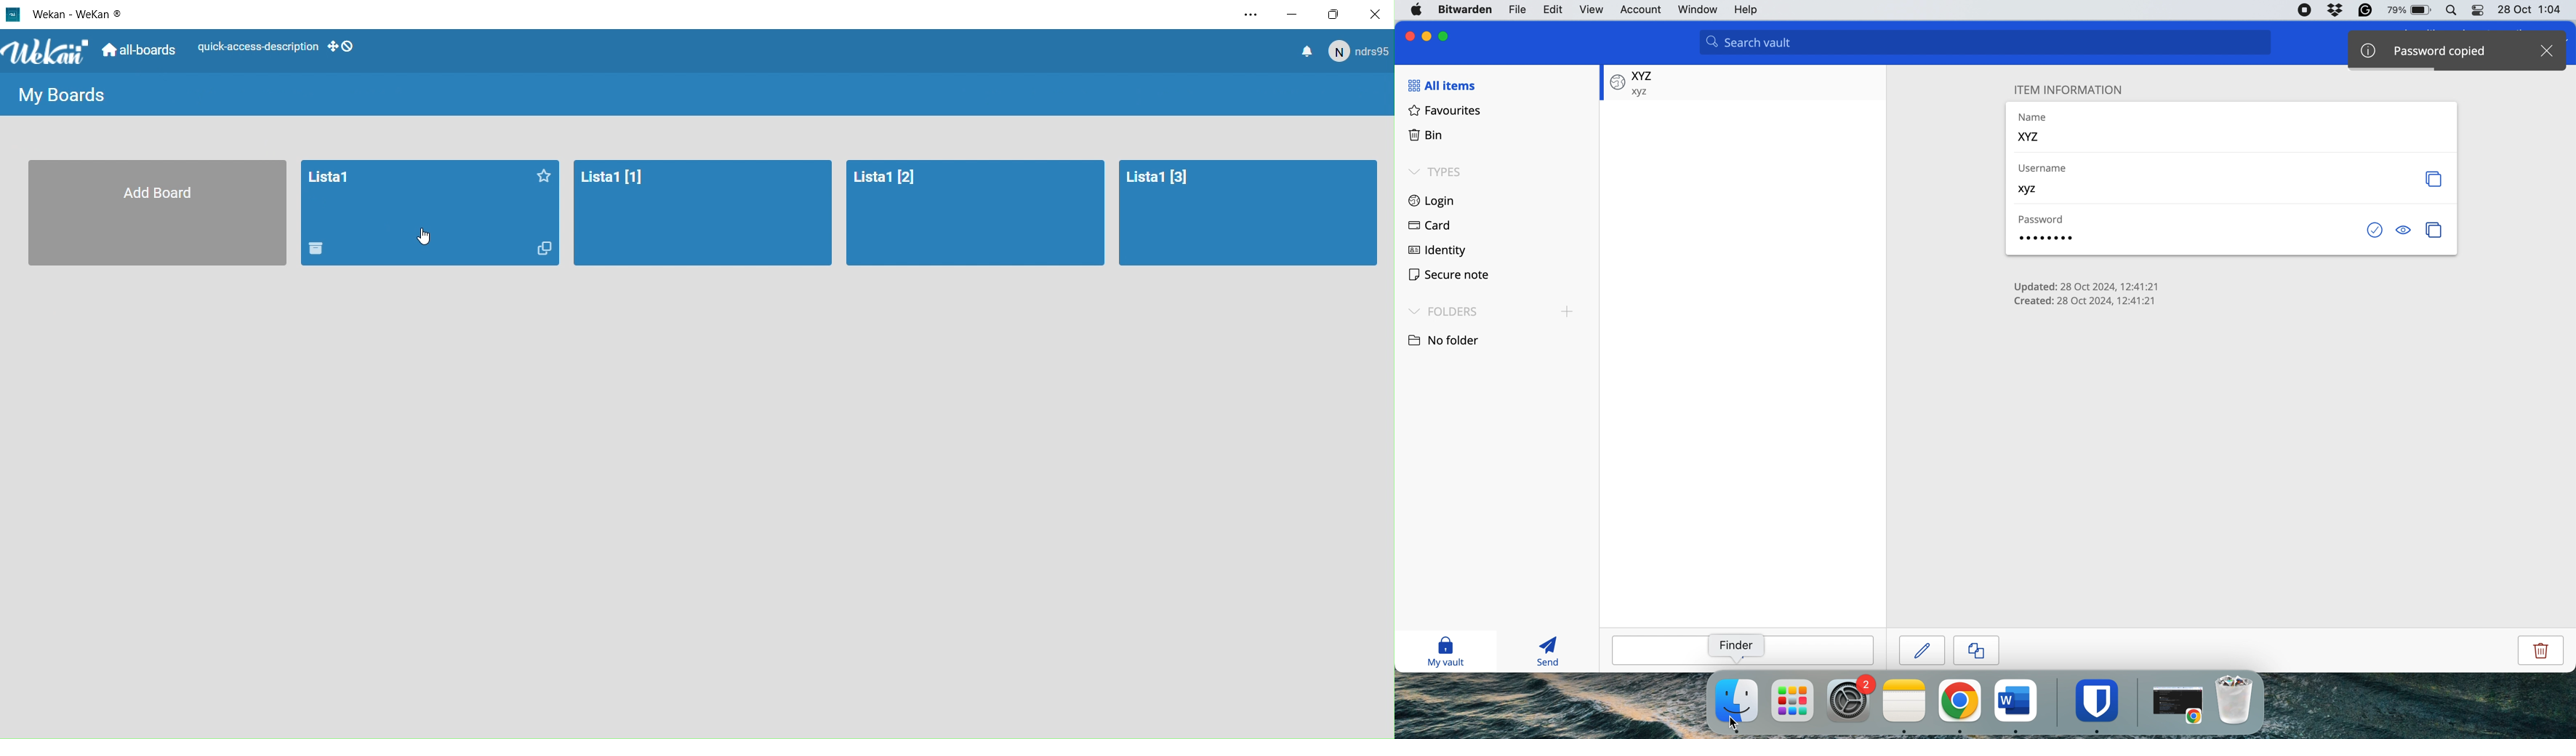 The image size is (2576, 756). Describe the element at coordinates (2181, 705) in the screenshot. I see `open chrome application` at that location.